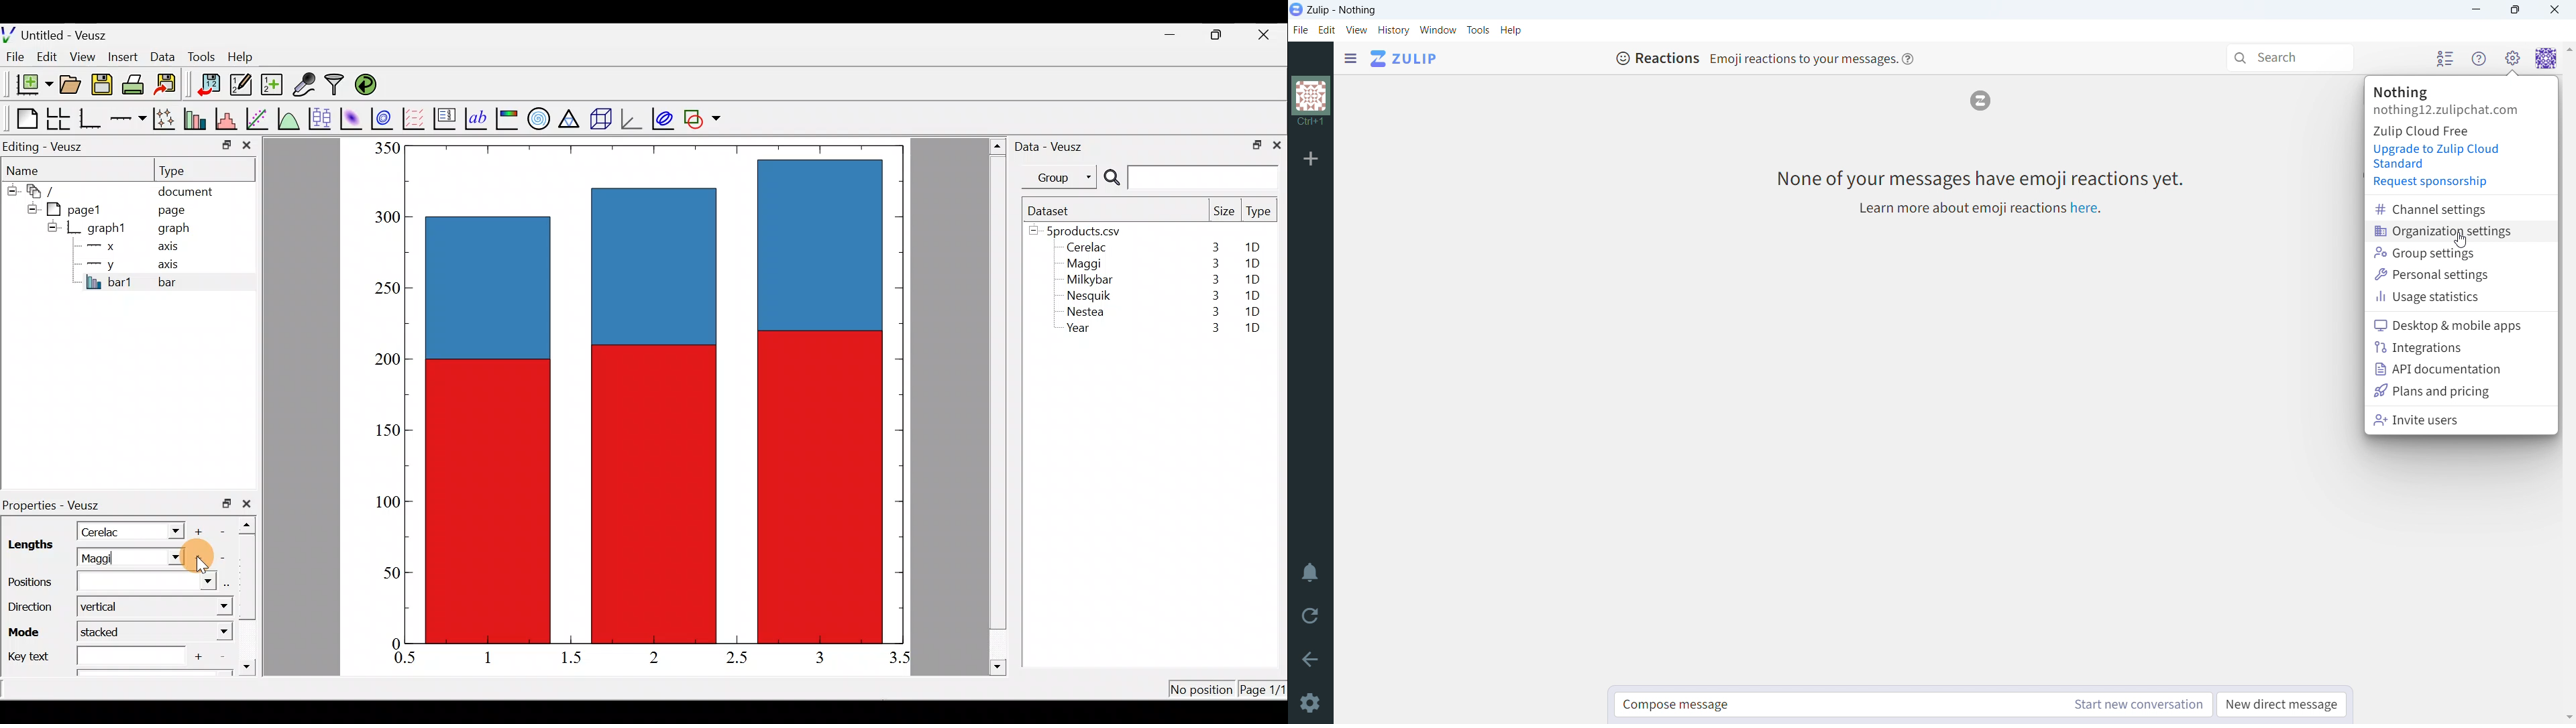 This screenshot has width=2576, height=728. Describe the element at coordinates (225, 144) in the screenshot. I see `minimize` at that location.